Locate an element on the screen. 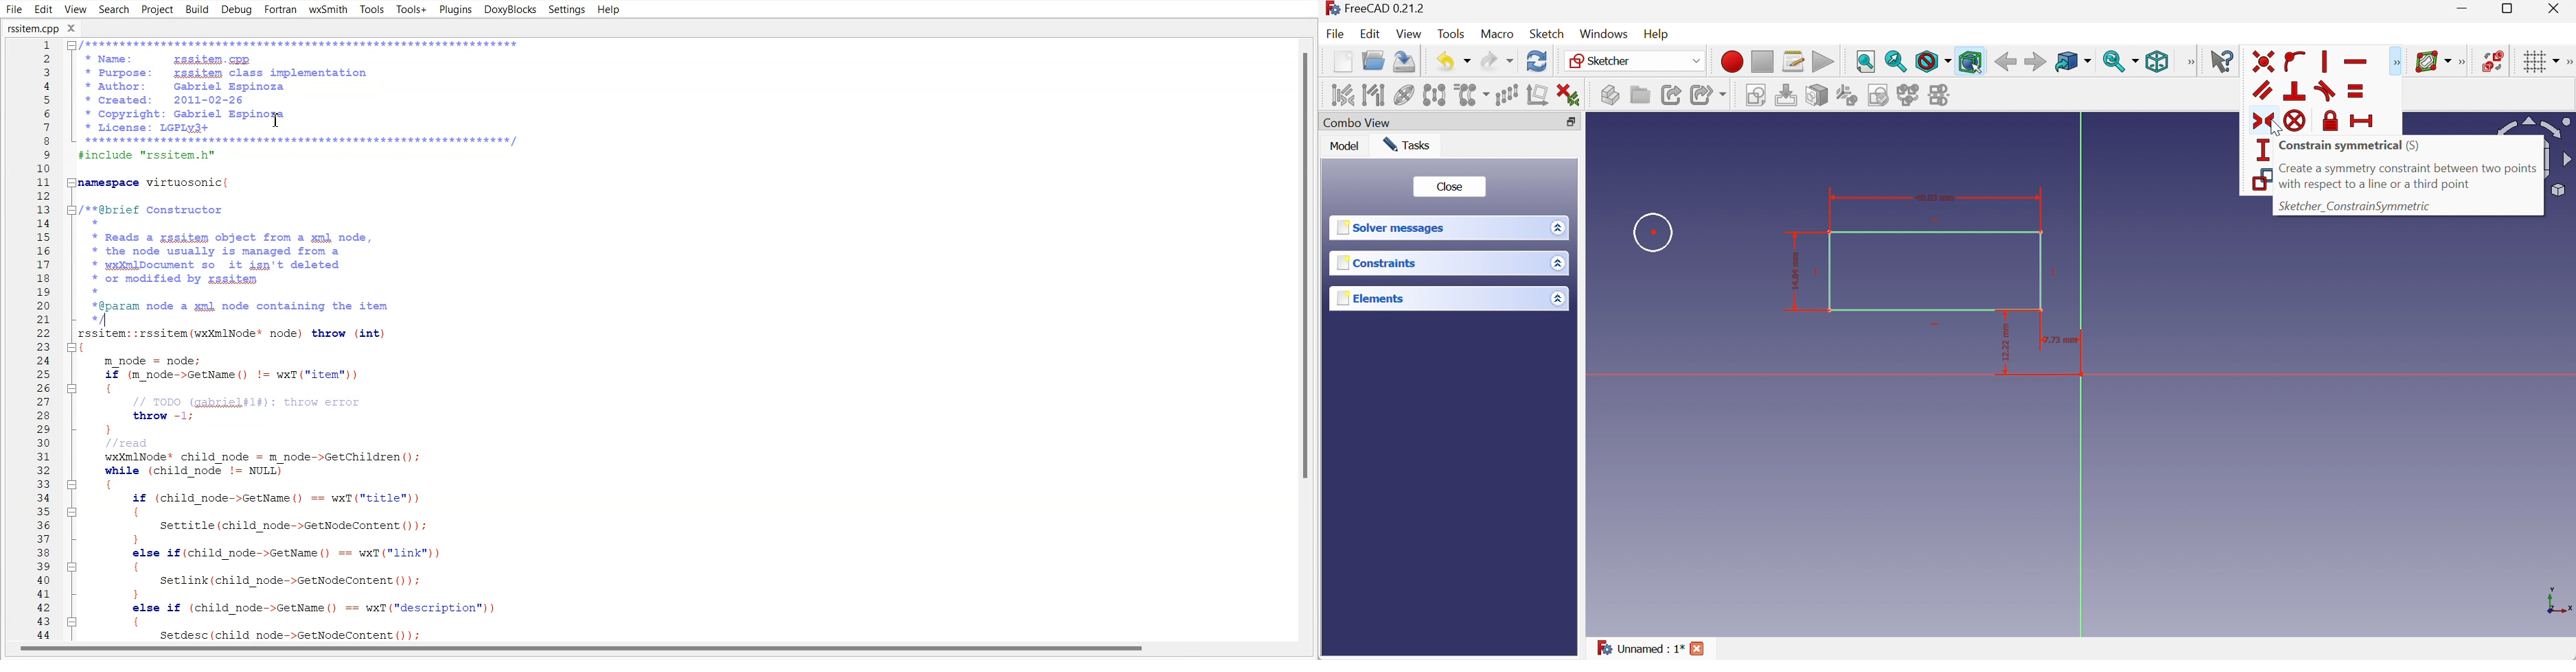  Tools is located at coordinates (1452, 34).